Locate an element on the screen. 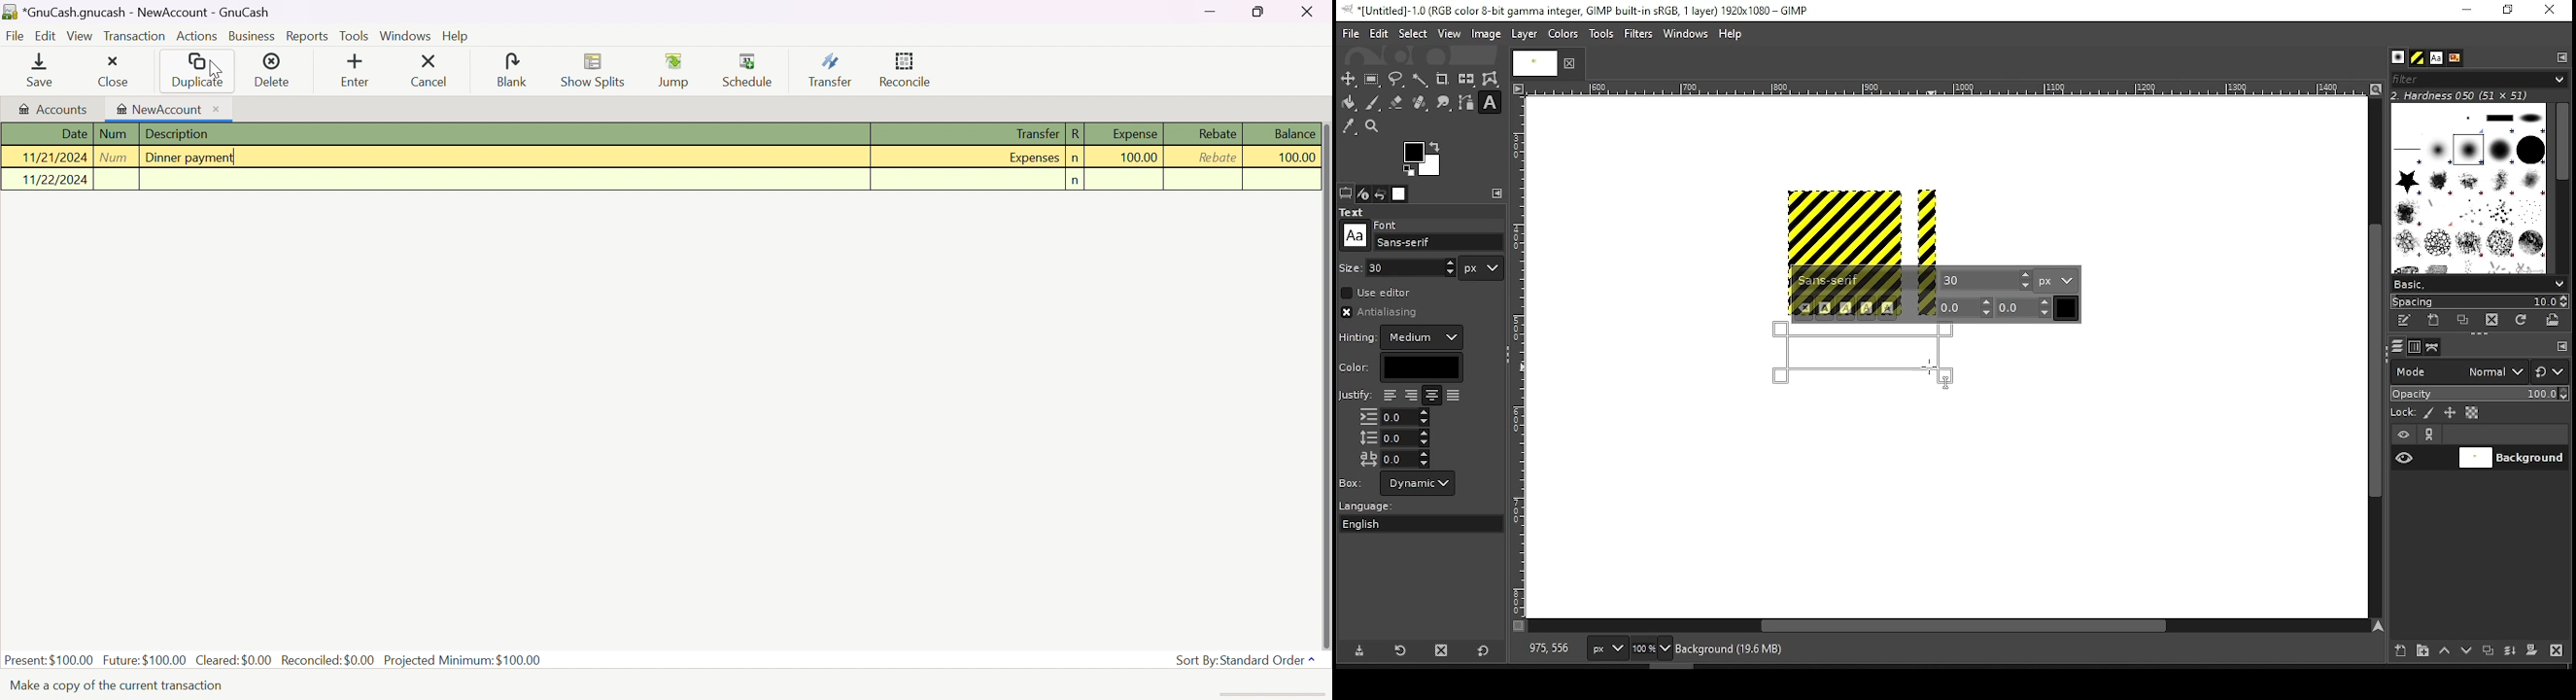 The image size is (2576, 700). zoom level is located at coordinates (1651, 650).